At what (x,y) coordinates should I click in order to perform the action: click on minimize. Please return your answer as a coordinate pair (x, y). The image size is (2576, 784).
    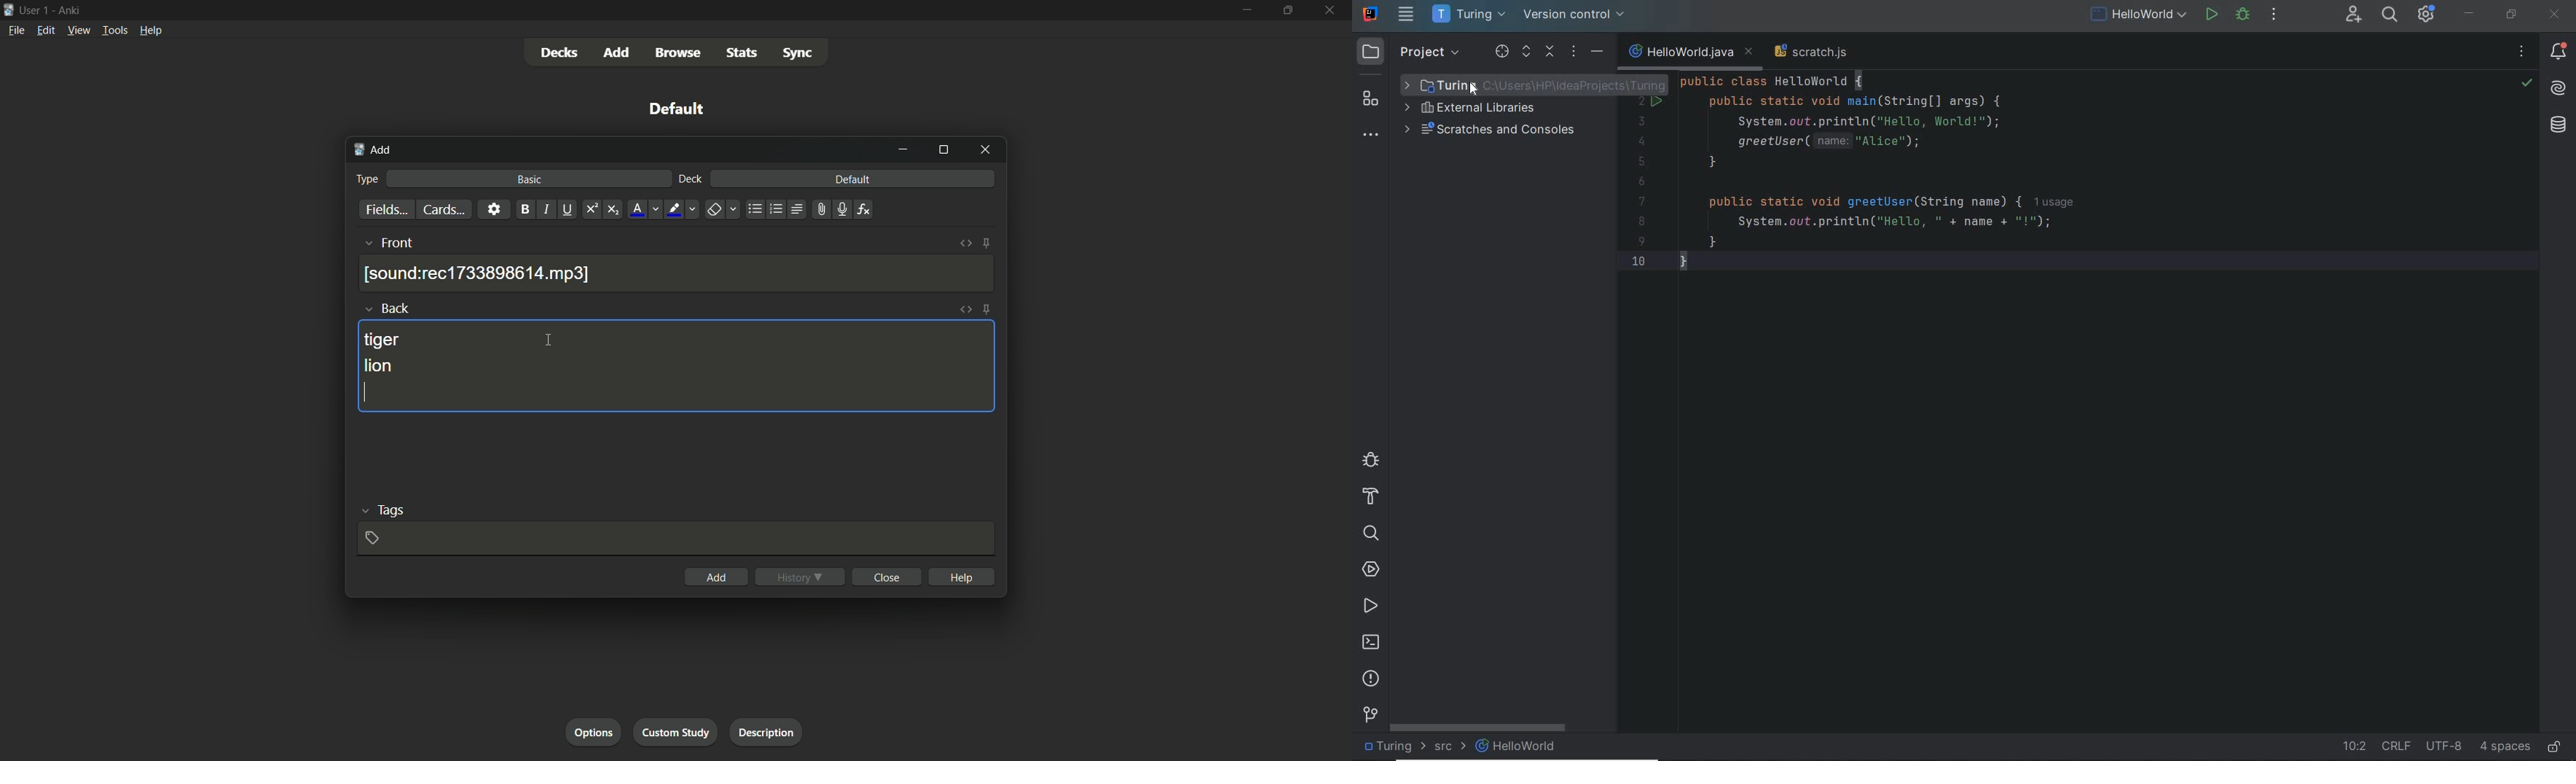
    Looking at the image, I should click on (1246, 10).